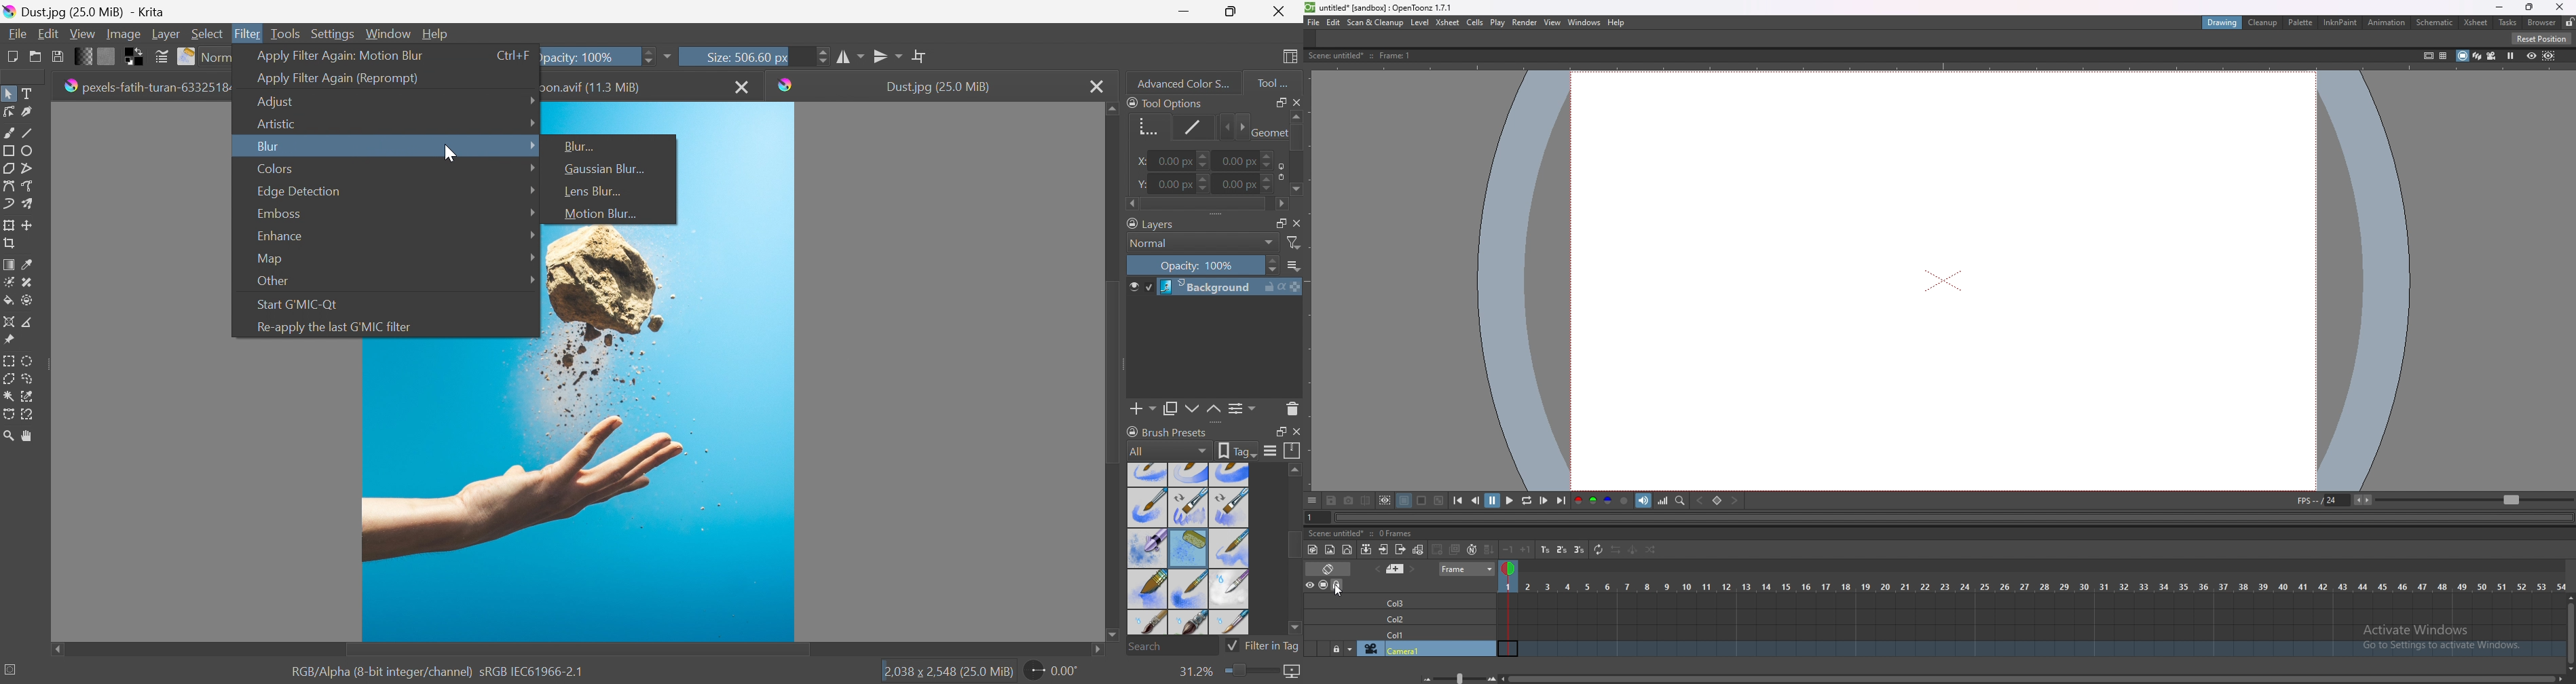 This screenshot has width=2576, height=700. I want to click on Swap foreground and background color, so click(136, 57).